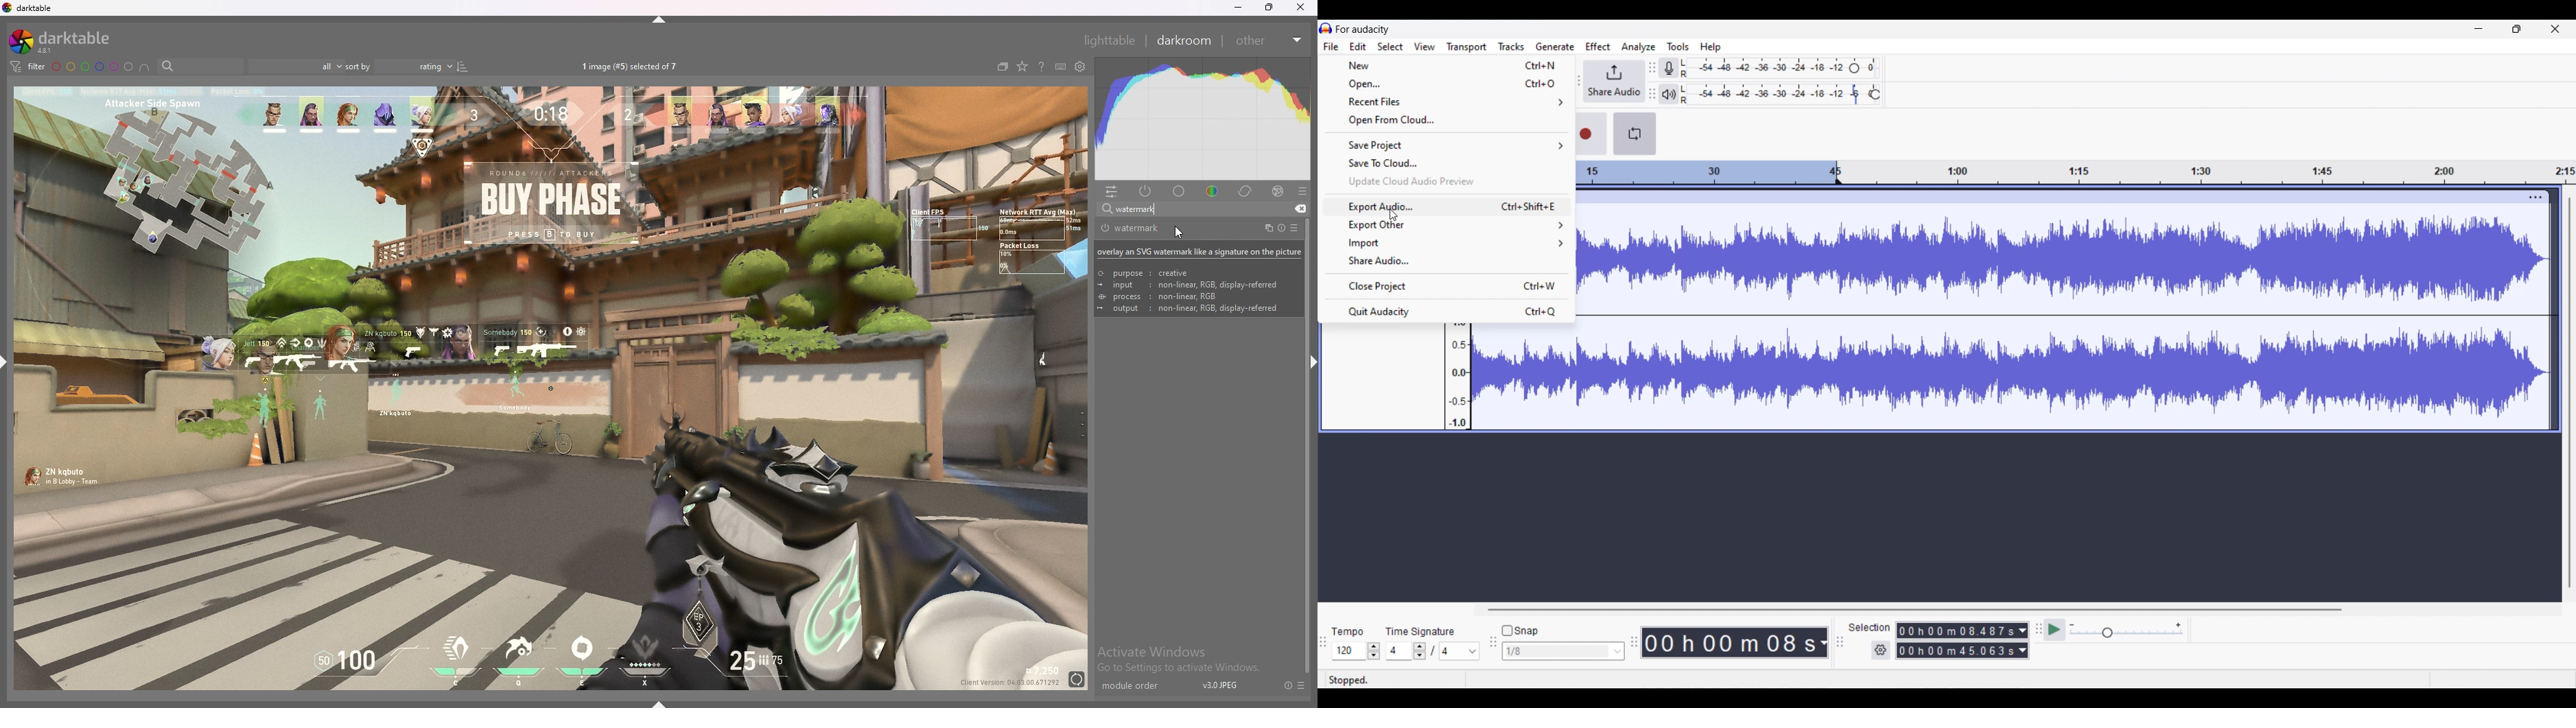  What do you see at coordinates (1668, 94) in the screenshot?
I see `Playback meter` at bounding box center [1668, 94].